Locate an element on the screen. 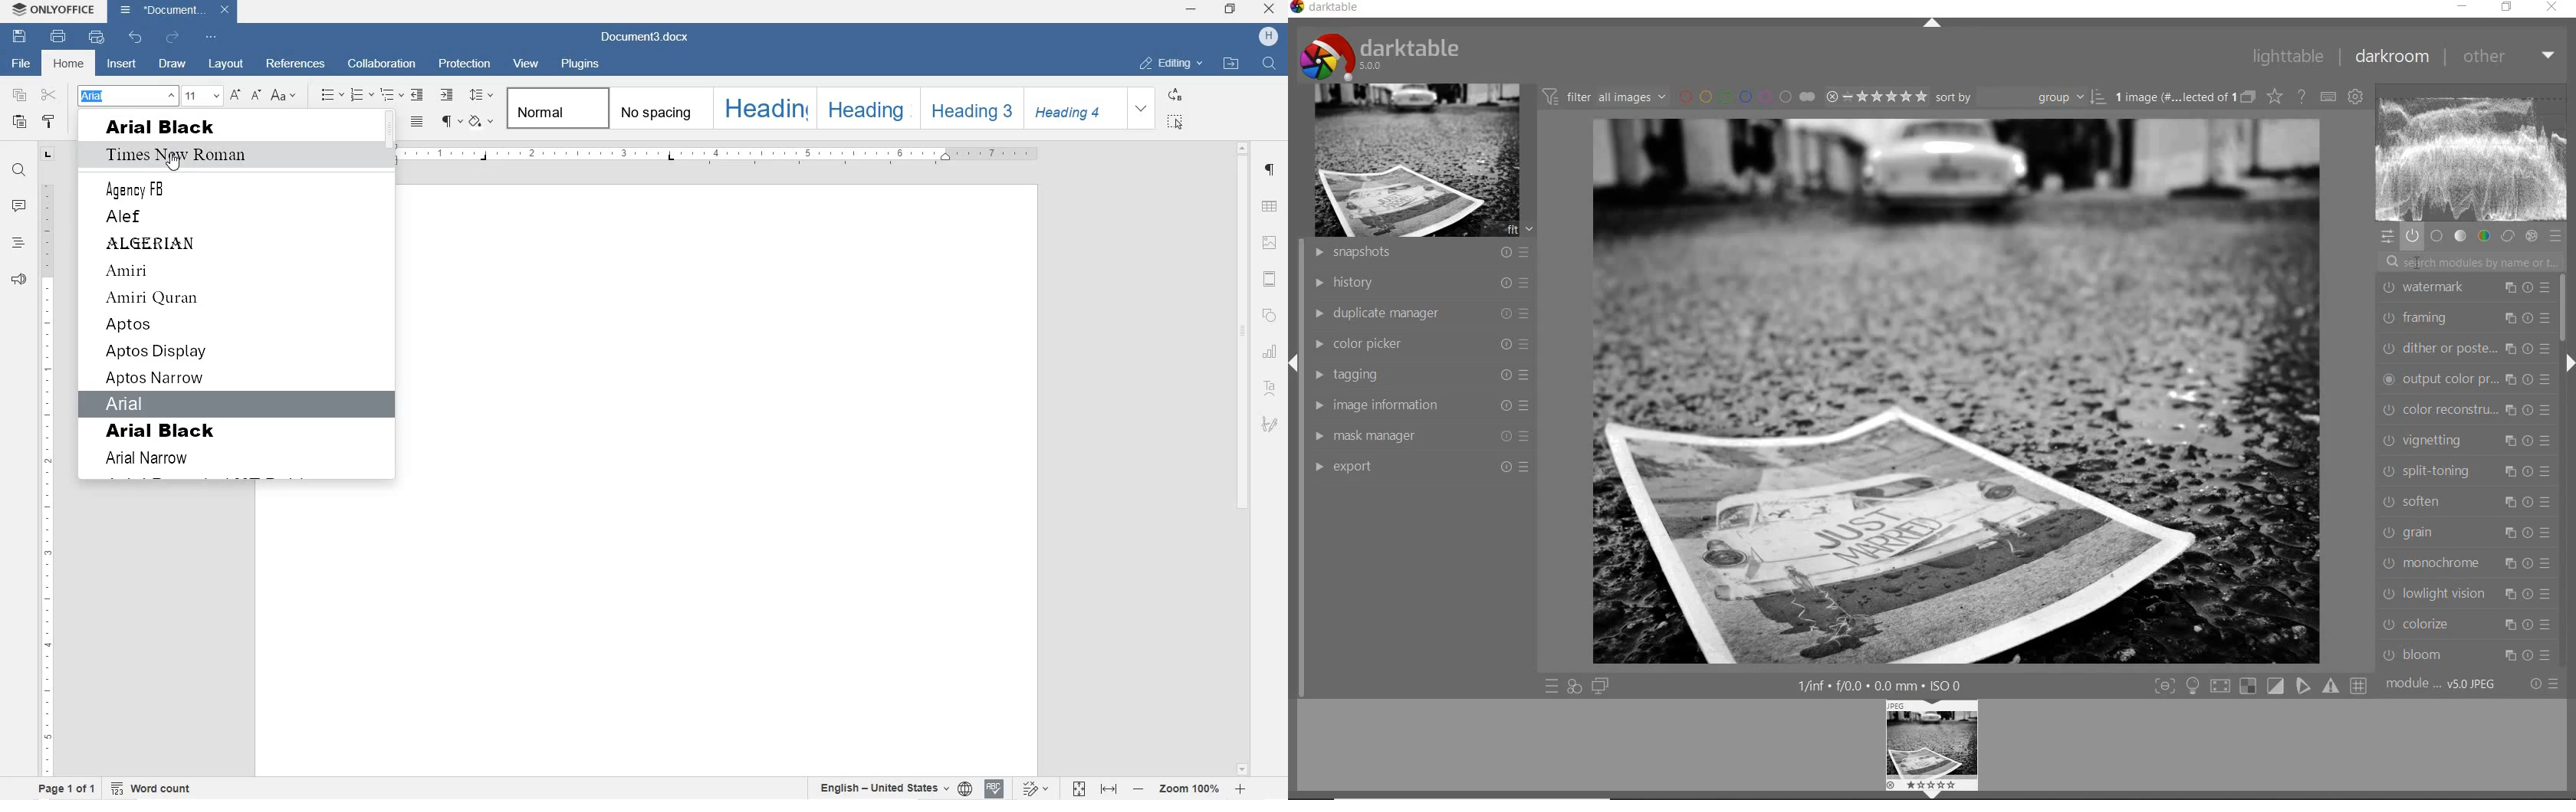  minimize is located at coordinates (2463, 5).